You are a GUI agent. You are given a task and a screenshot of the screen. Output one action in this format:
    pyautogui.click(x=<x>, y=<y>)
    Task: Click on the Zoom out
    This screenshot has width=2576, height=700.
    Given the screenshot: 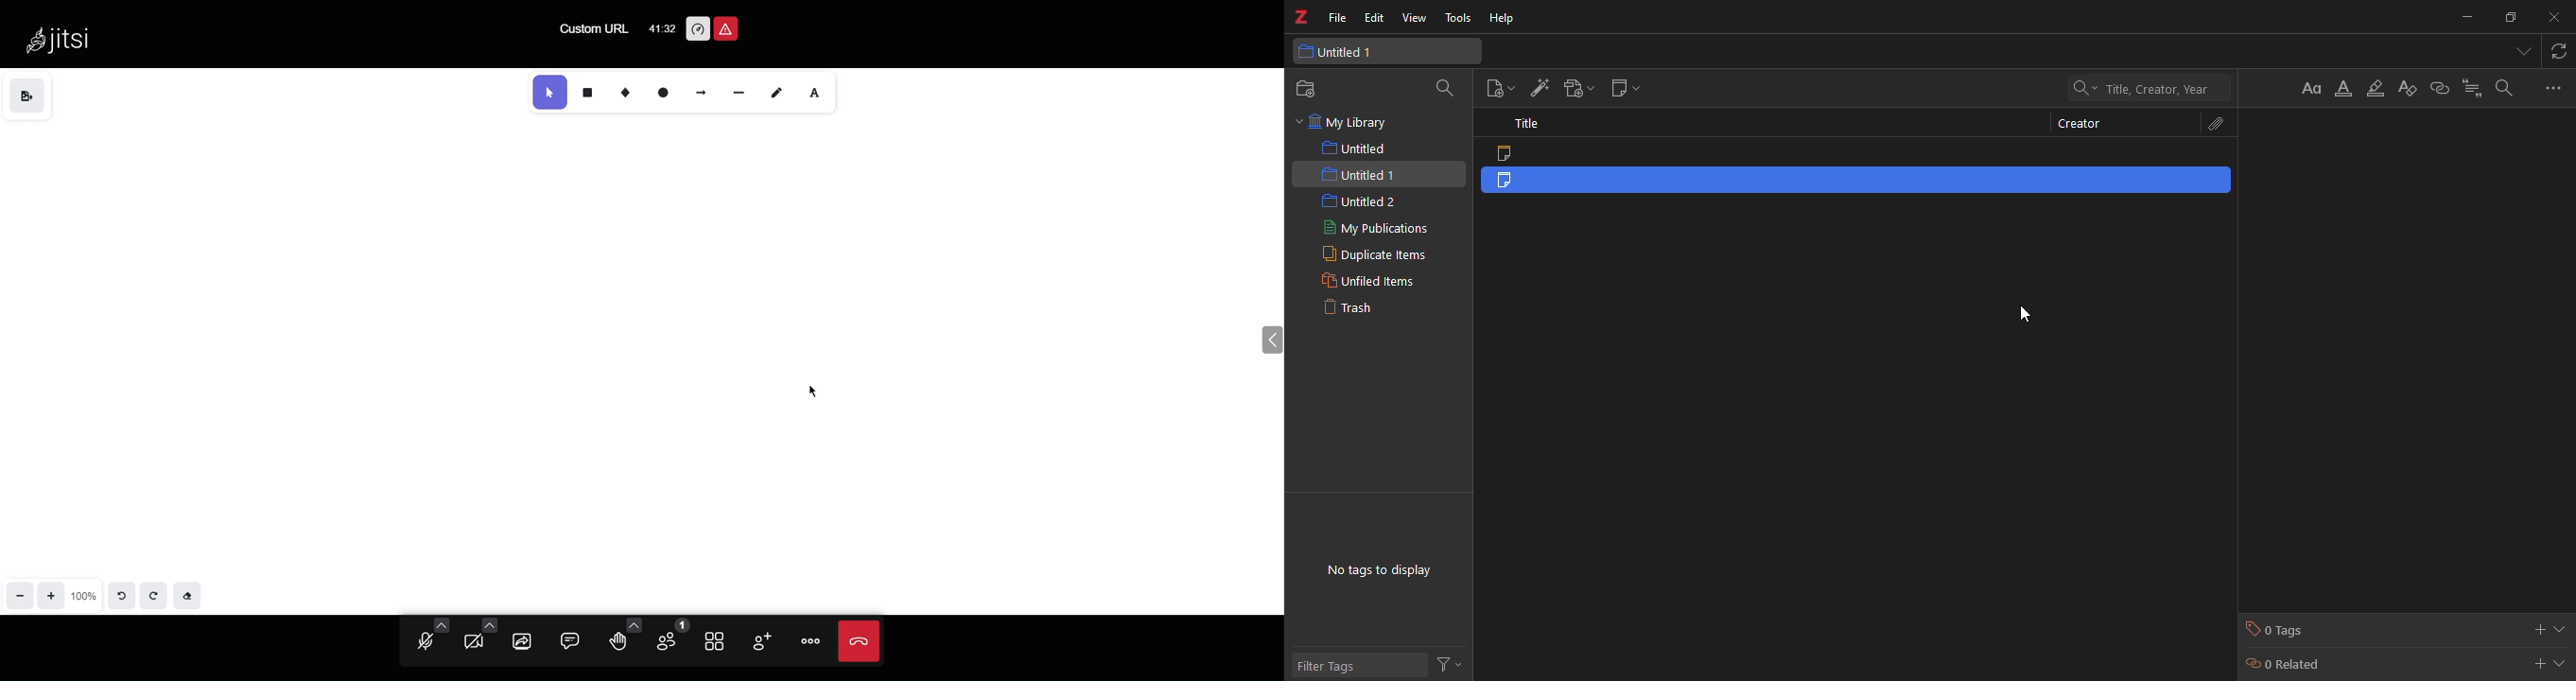 What is the action you would take?
    pyautogui.click(x=21, y=596)
    